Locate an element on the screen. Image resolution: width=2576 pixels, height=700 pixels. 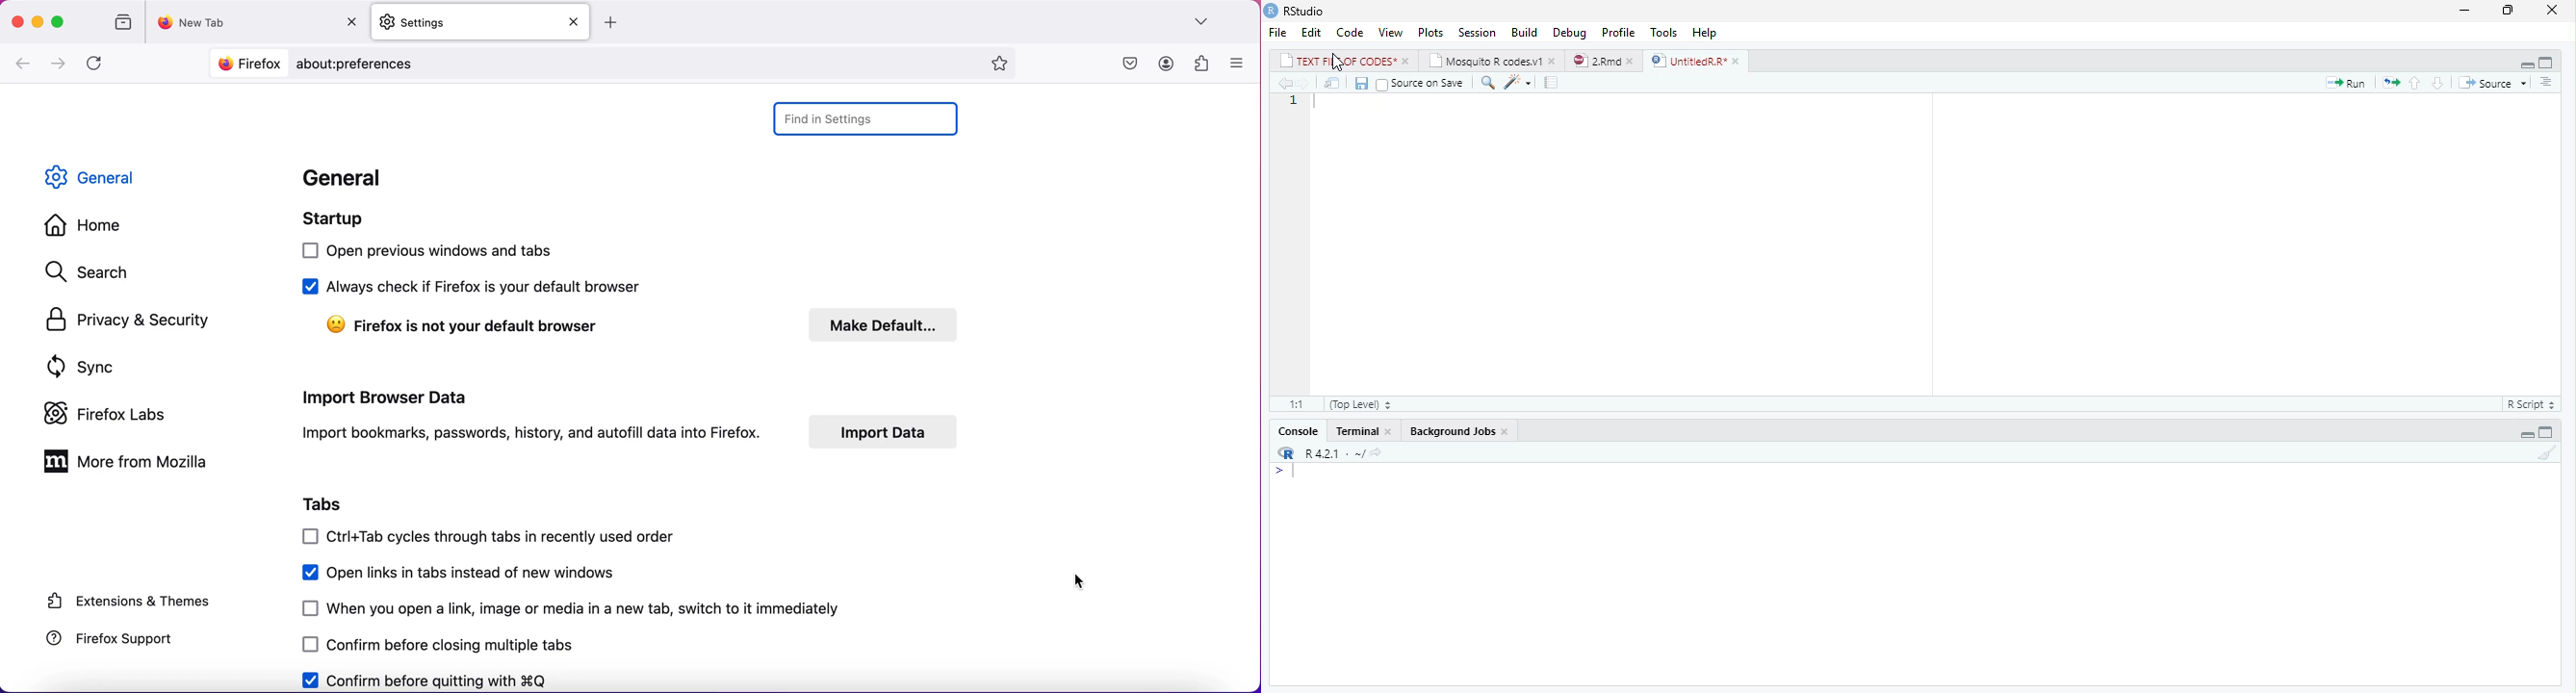
Go to next location is located at coordinates (1304, 84).